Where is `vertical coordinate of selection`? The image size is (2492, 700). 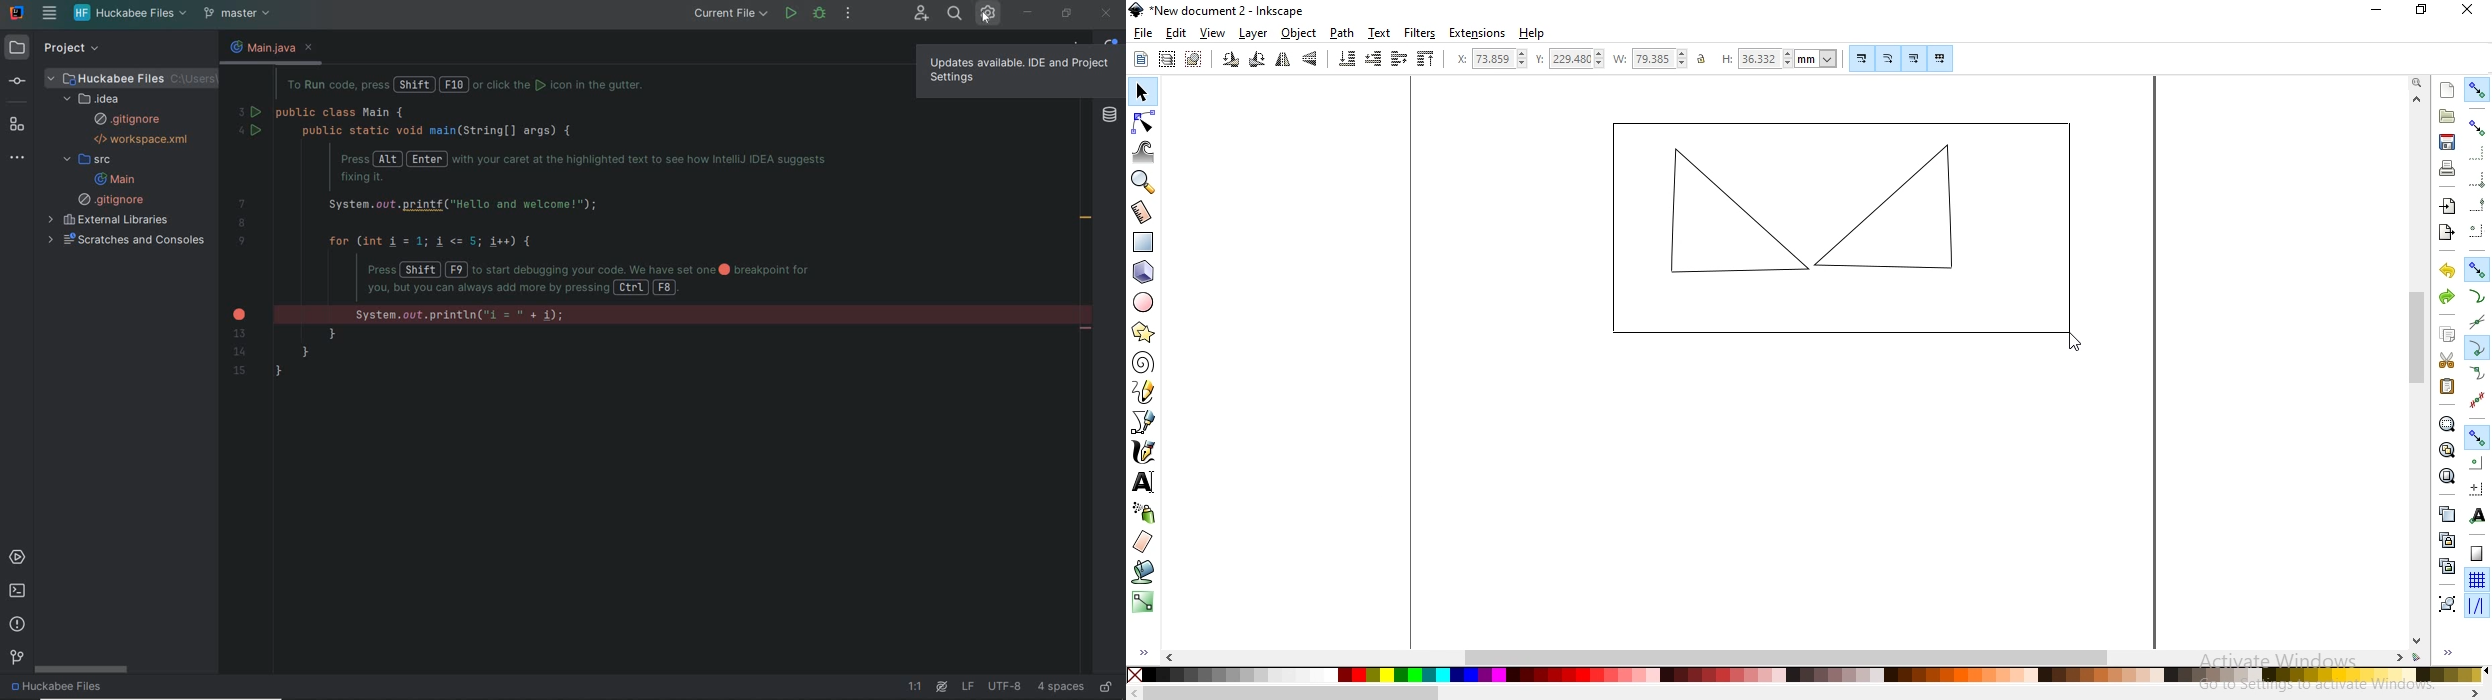 vertical coordinate of selection is located at coordinates (1568, 59).